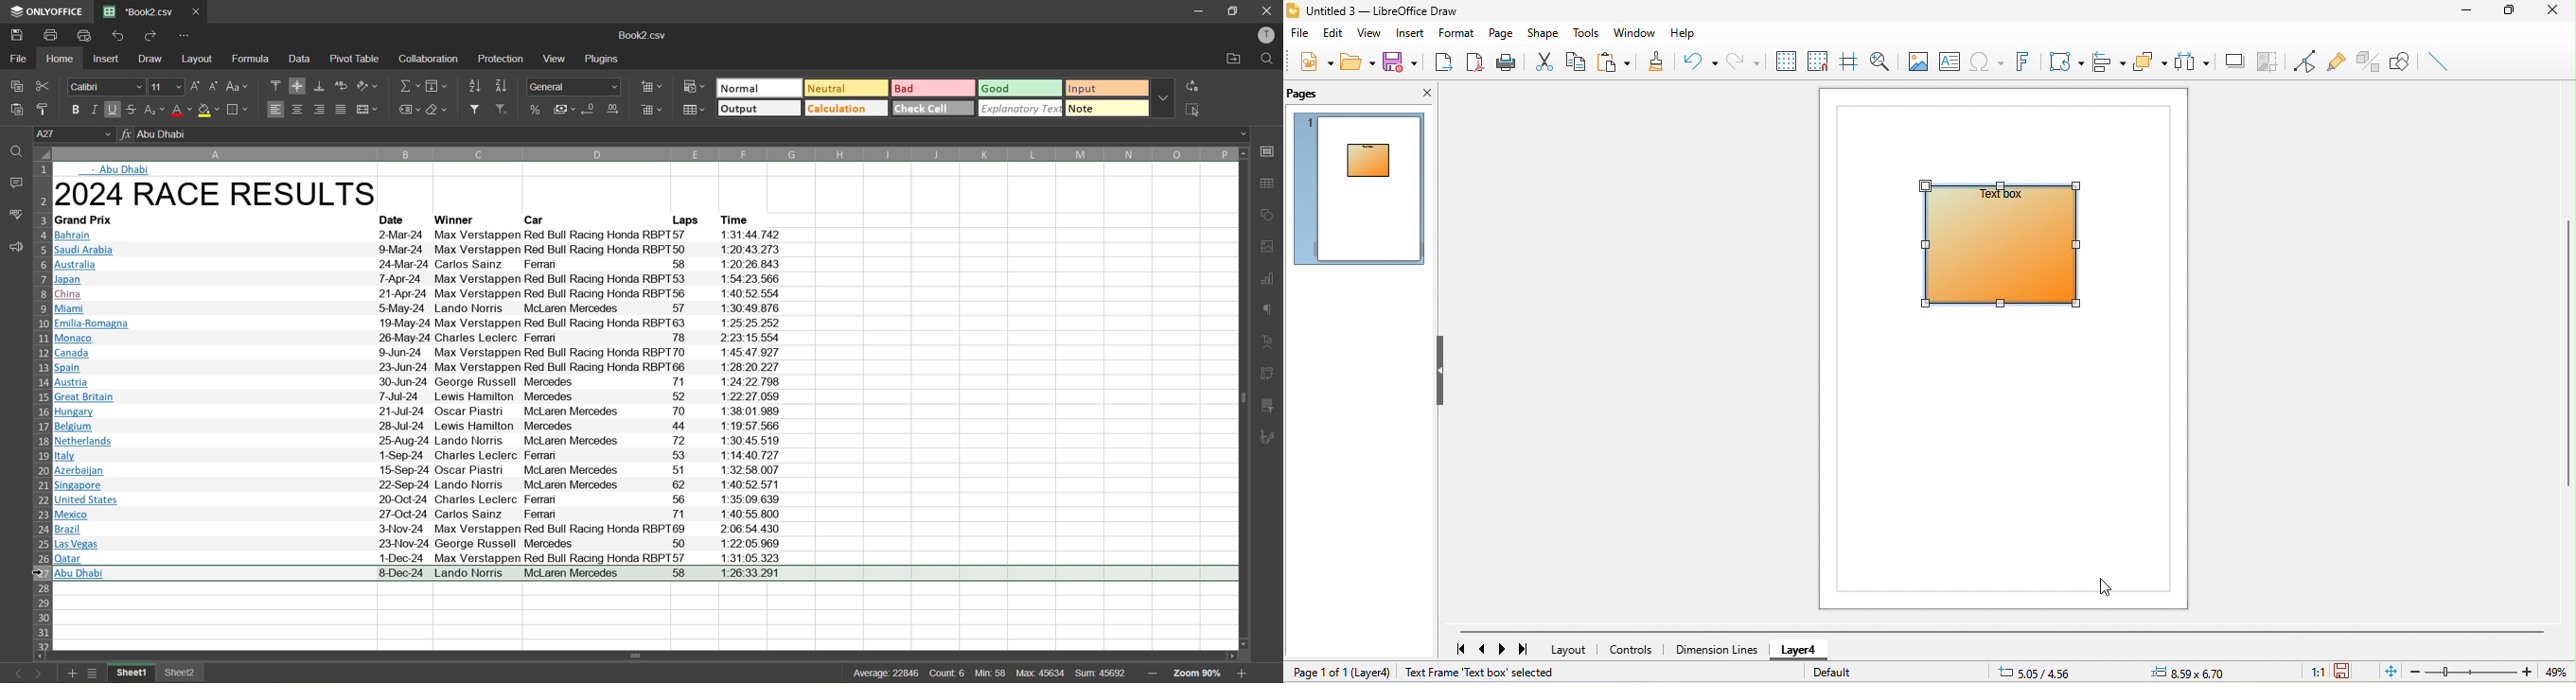 This screenshot has width=2576, height=700. Describe the element at coordinates (17, 34) in the screenshot. I see `save` at that location.